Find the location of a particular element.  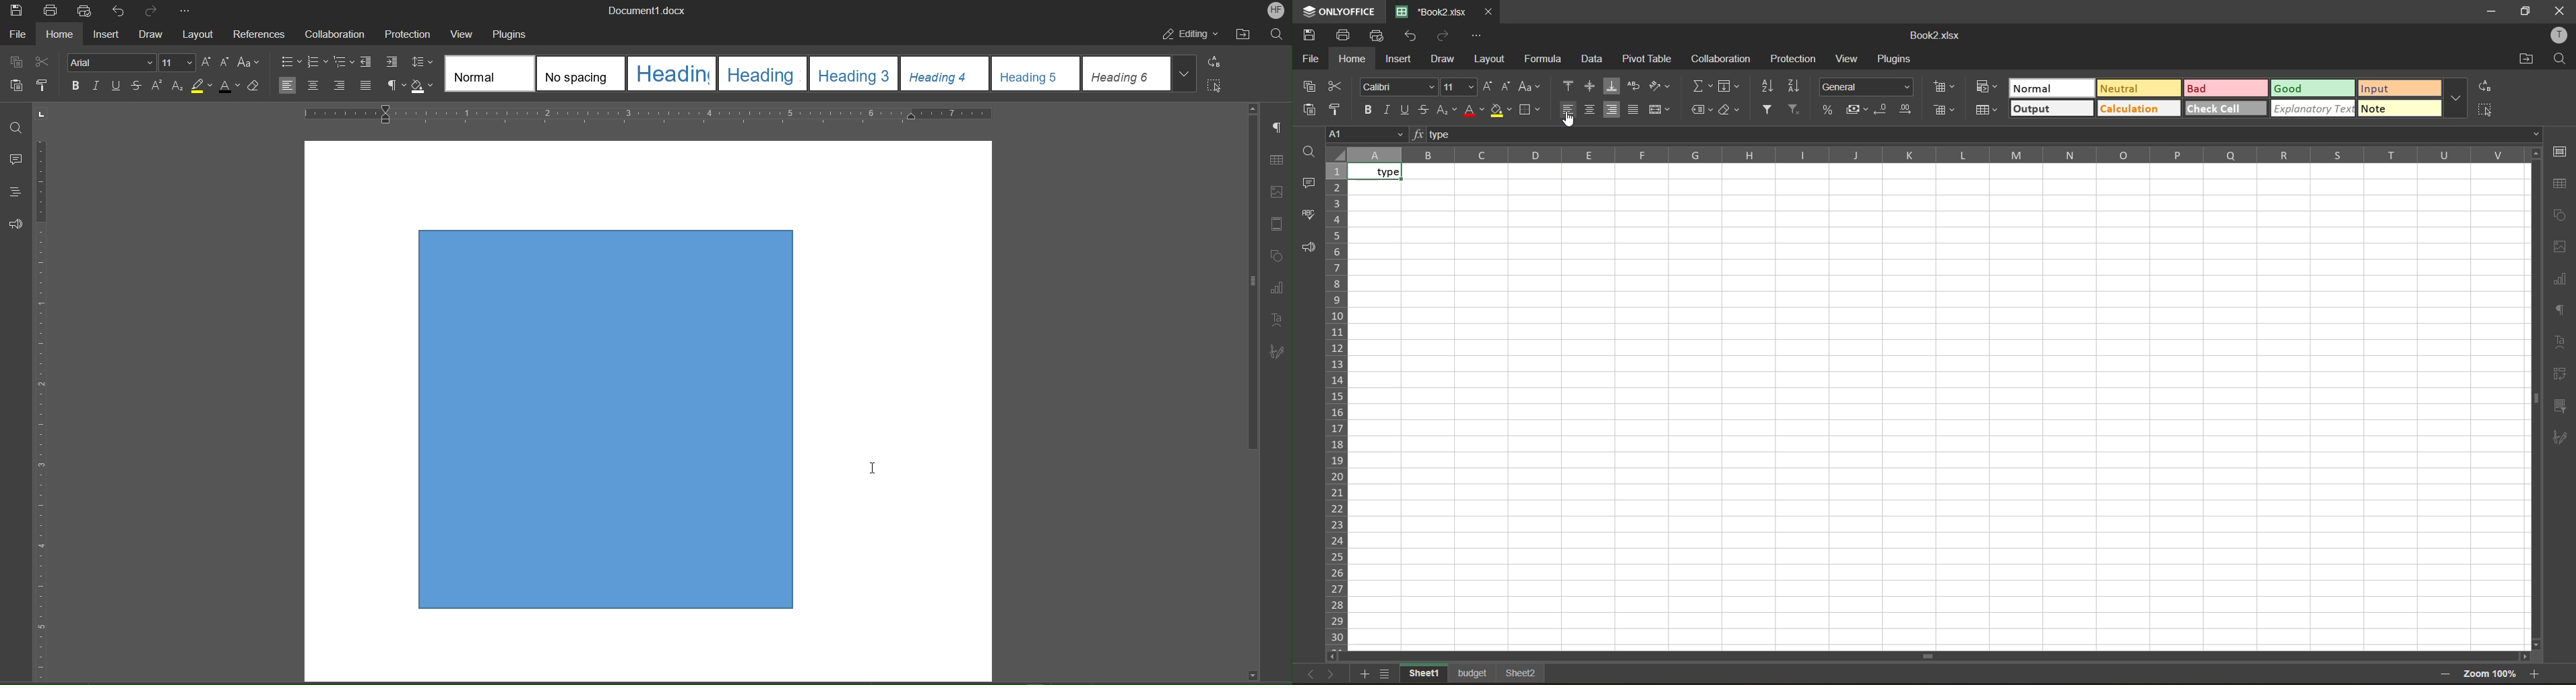

column names is located at coordinates (1936, 155).